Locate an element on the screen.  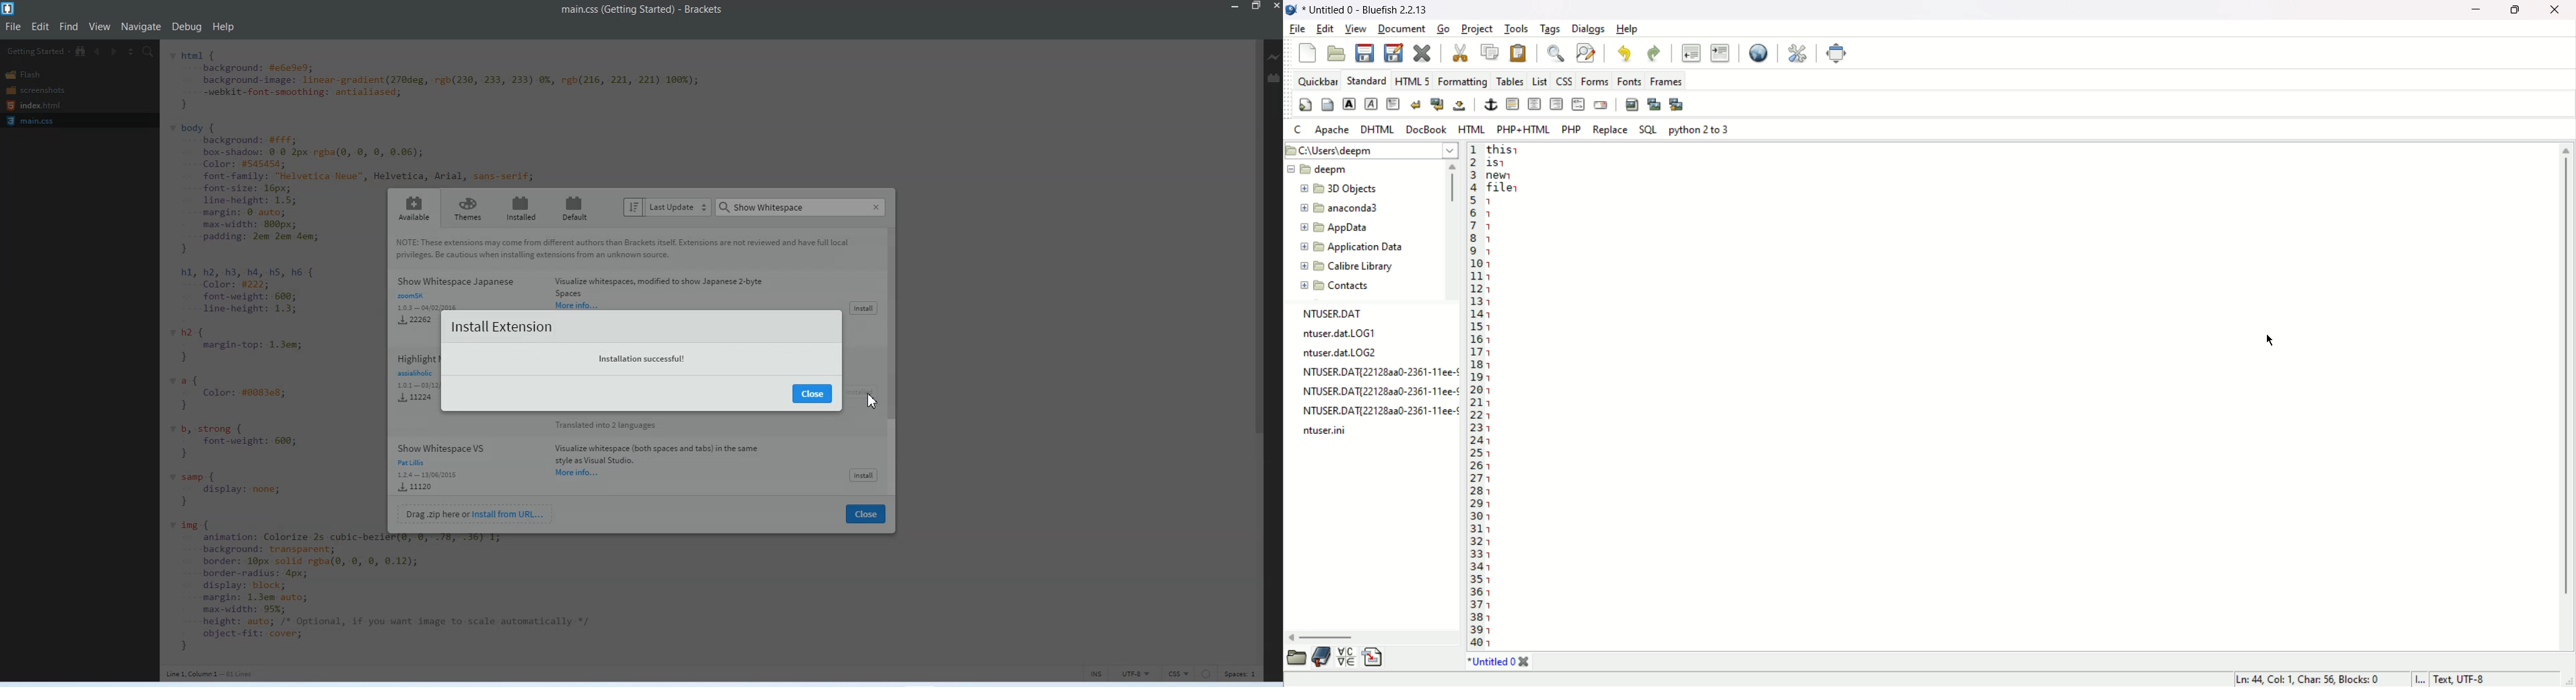
quickbar is located at coordinates (1317, 81).